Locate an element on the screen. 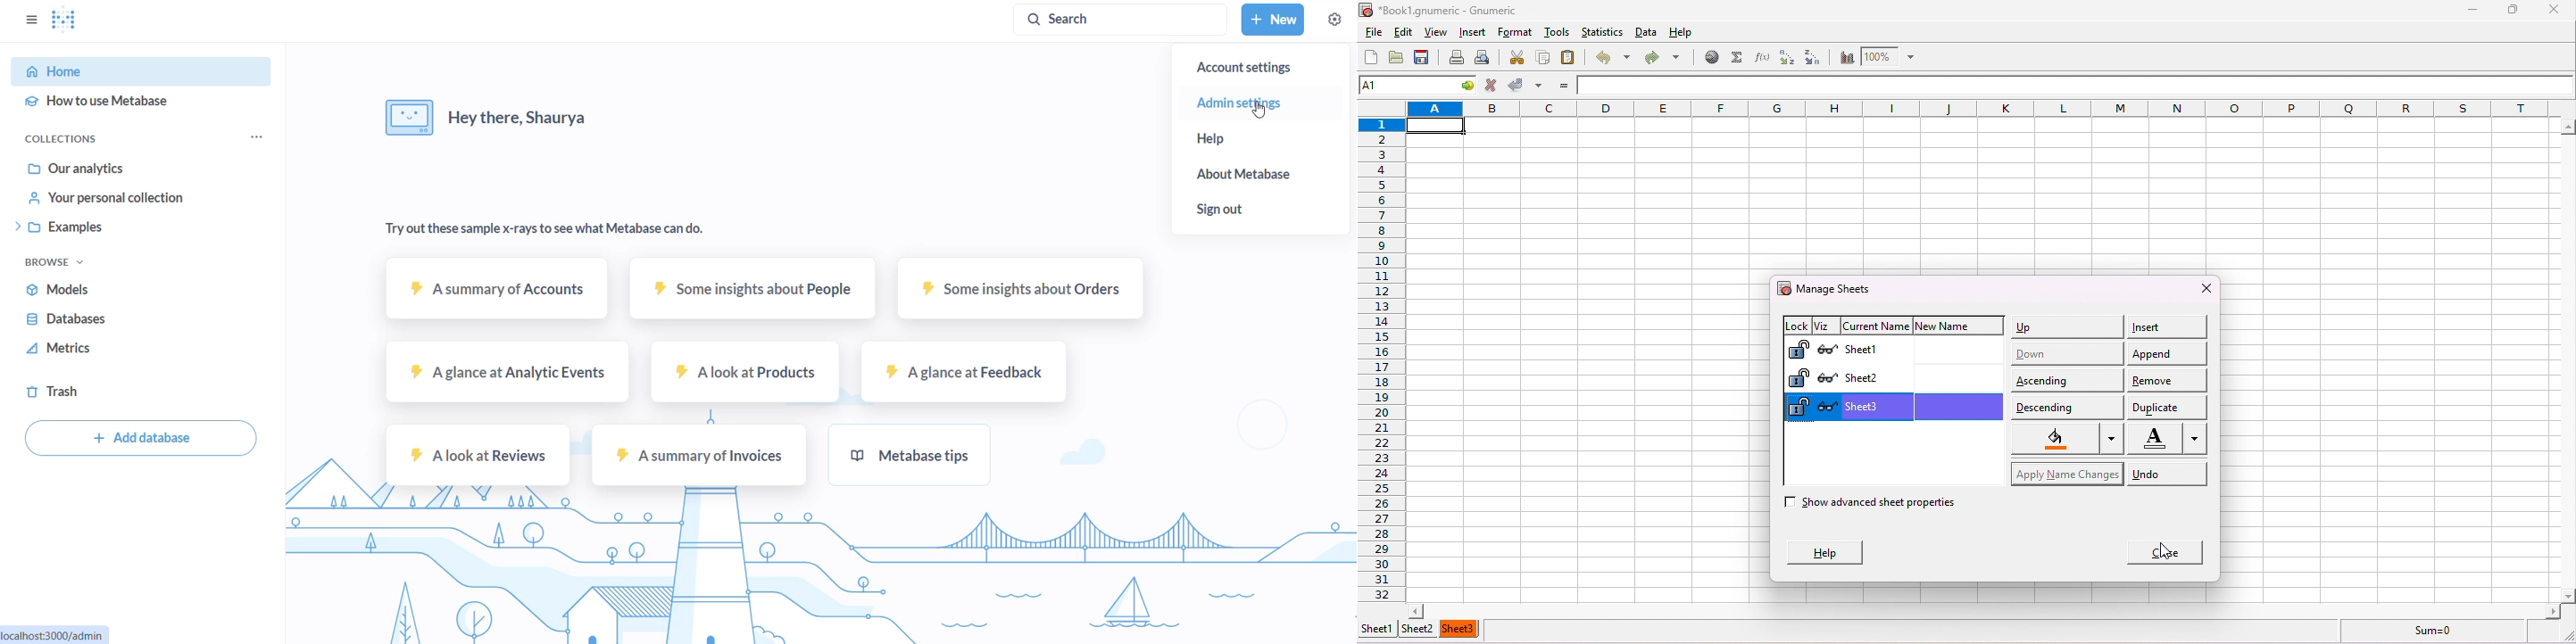  sum into the current cell is located at coordinates (1735, 58).